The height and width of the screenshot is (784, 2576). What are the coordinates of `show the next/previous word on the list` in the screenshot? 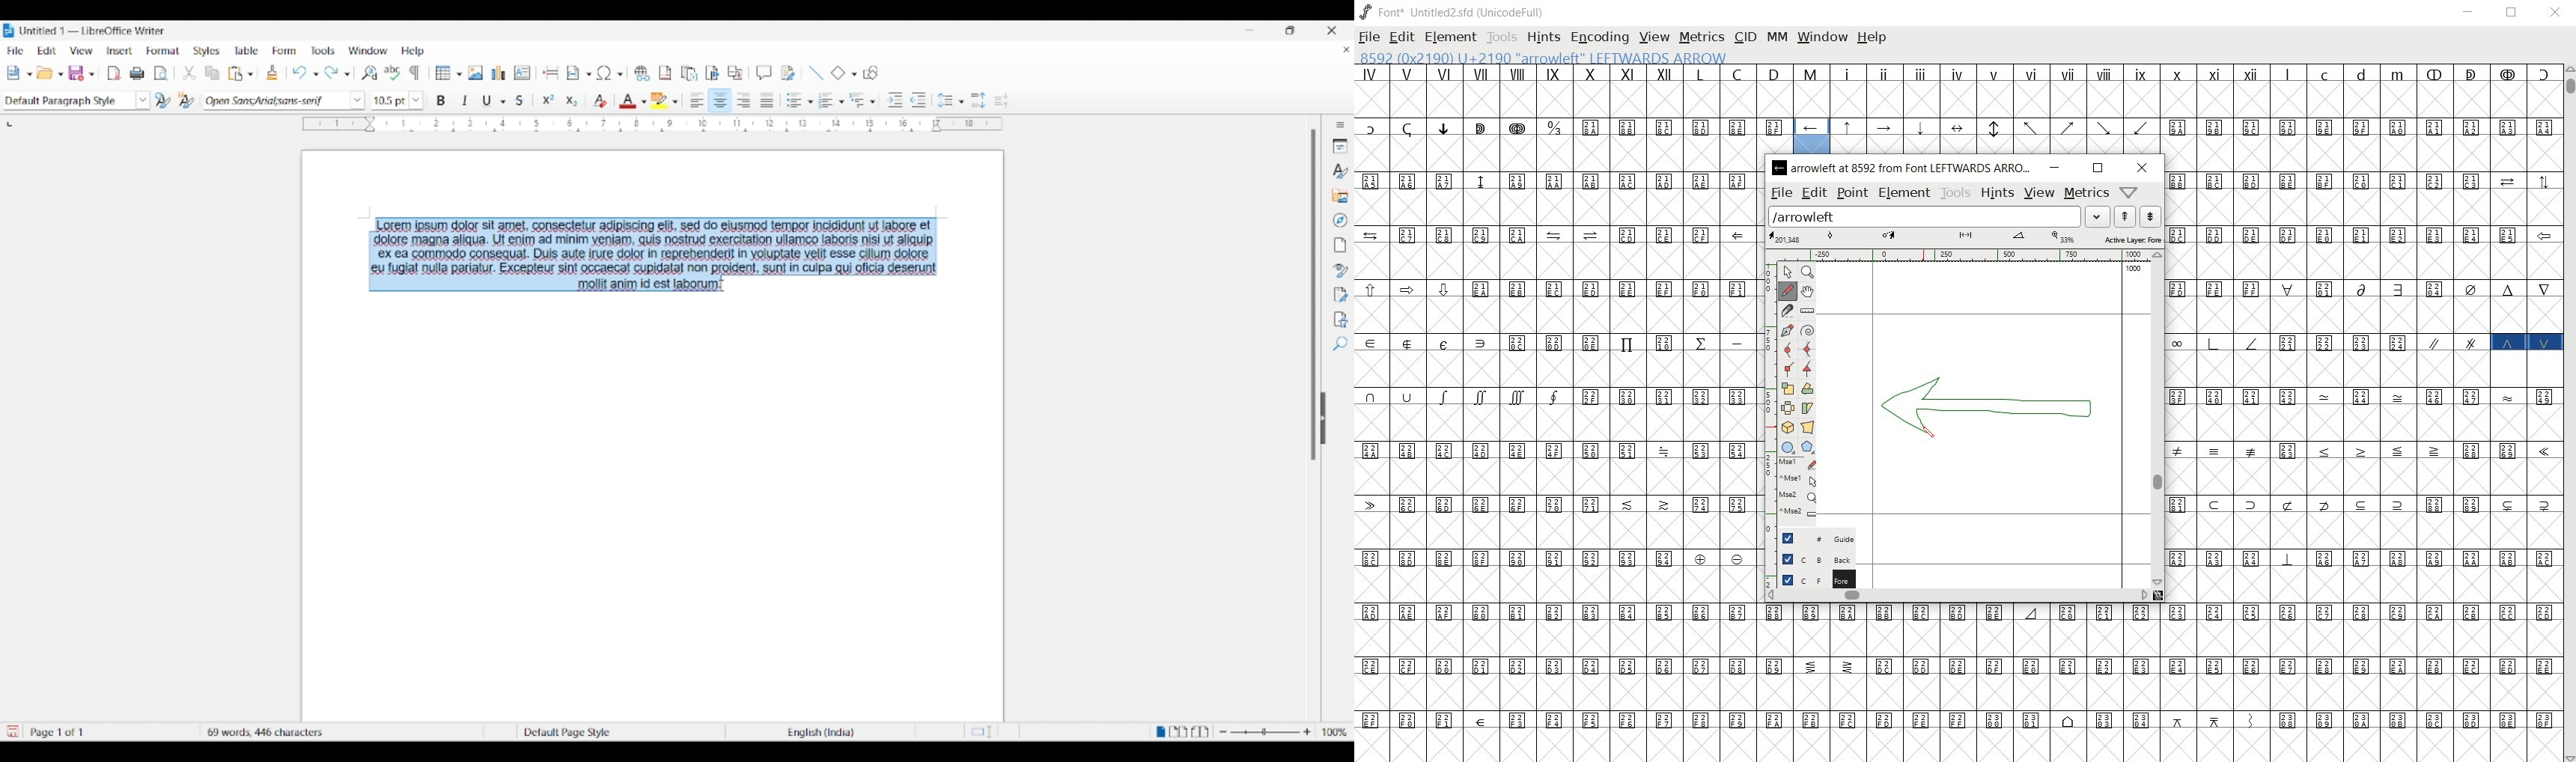 It's located at (2137, 216).